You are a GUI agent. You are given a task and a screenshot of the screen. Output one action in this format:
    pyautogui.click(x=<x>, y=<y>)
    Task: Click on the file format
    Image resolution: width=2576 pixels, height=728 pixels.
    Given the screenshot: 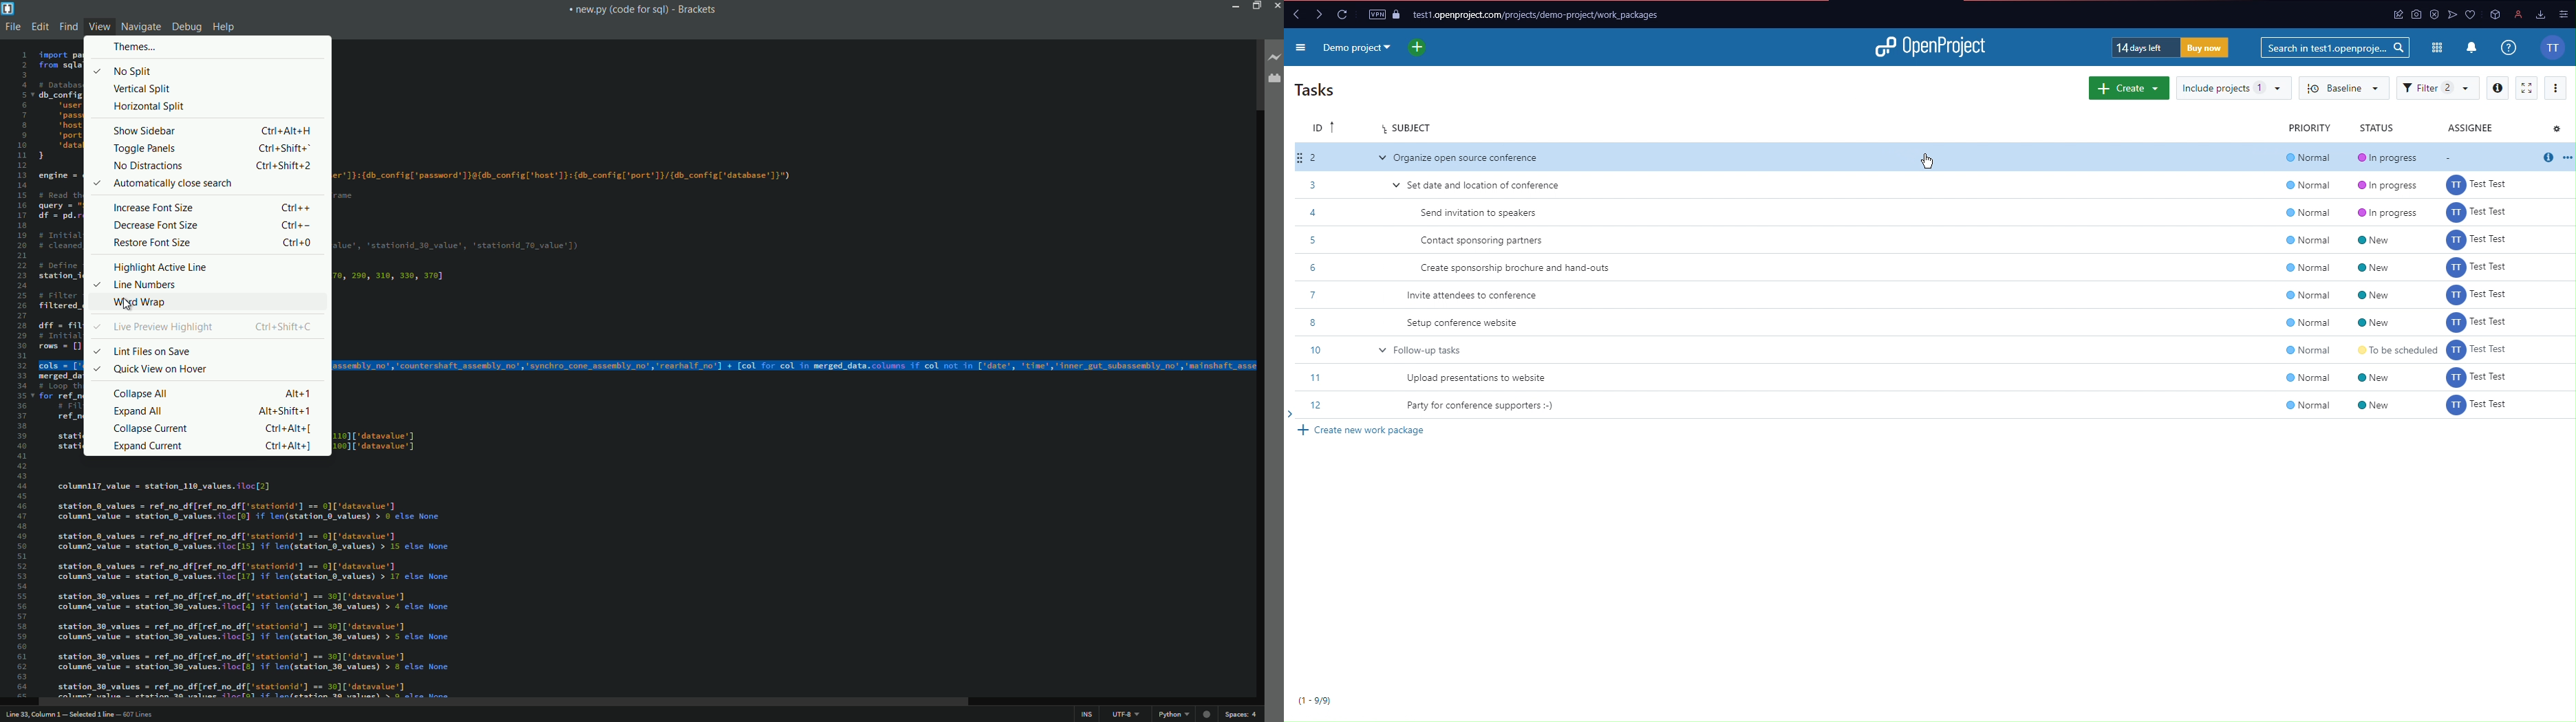 What is the action you would take?
    pyautogui.click(x=1172, y=715)
    